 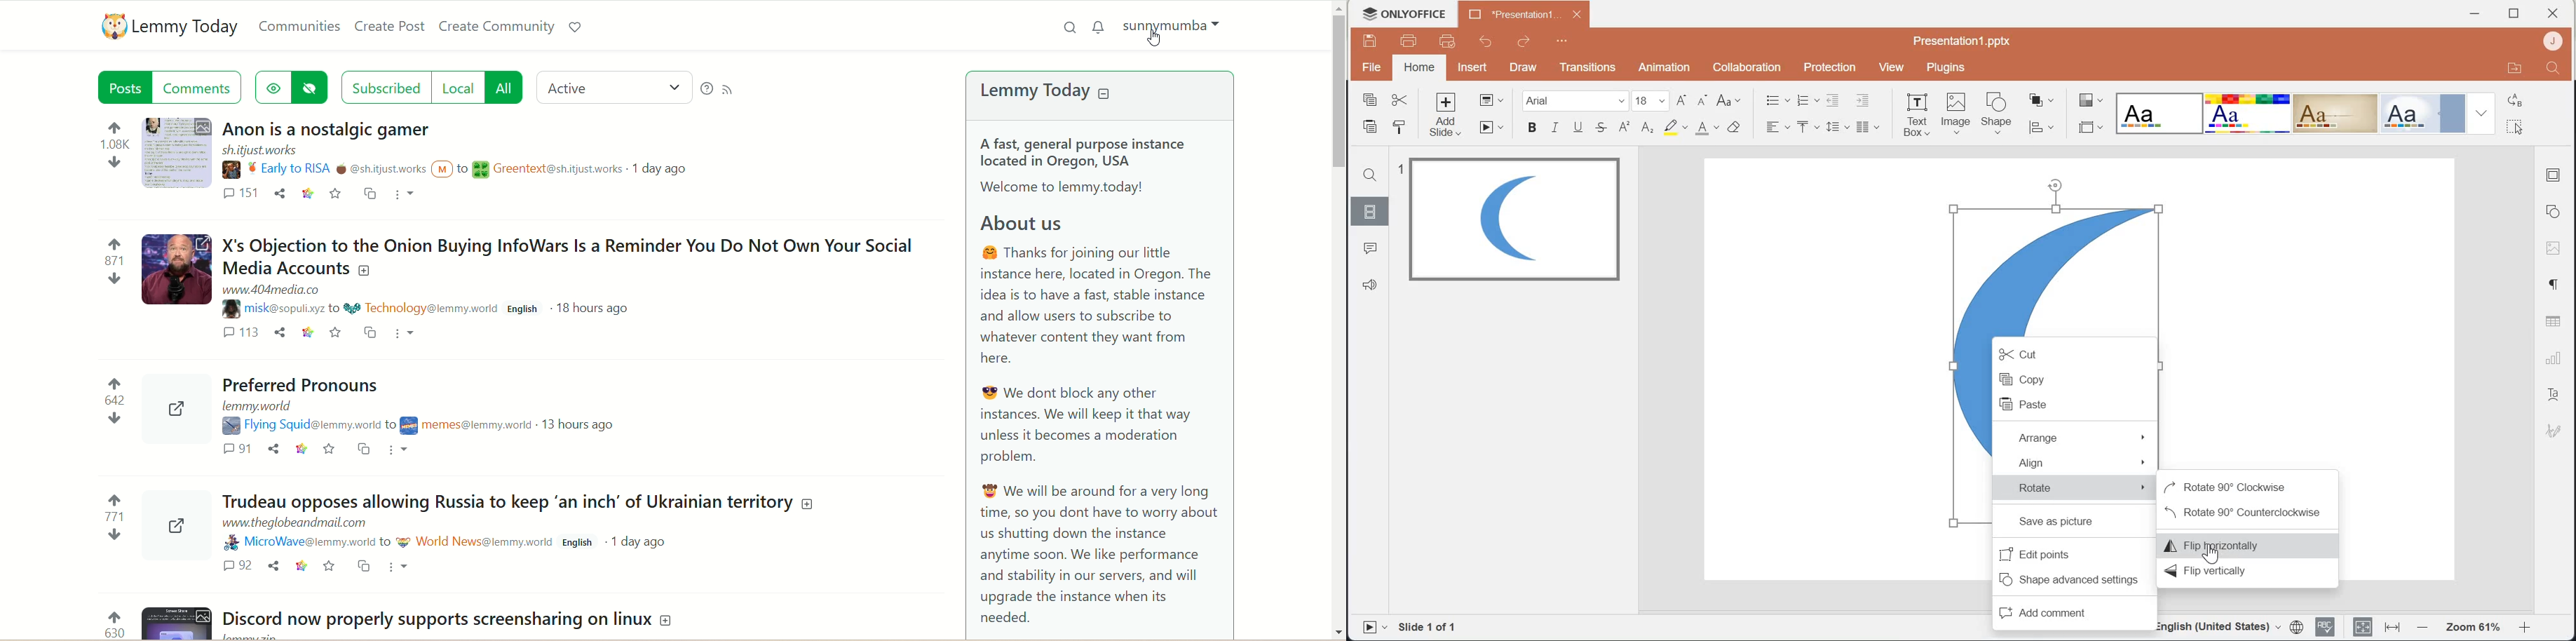 What do you see at coordinates (1493, 128) in the screenshot?
I see `Start slideshow` at bounding box center [1493, 128].